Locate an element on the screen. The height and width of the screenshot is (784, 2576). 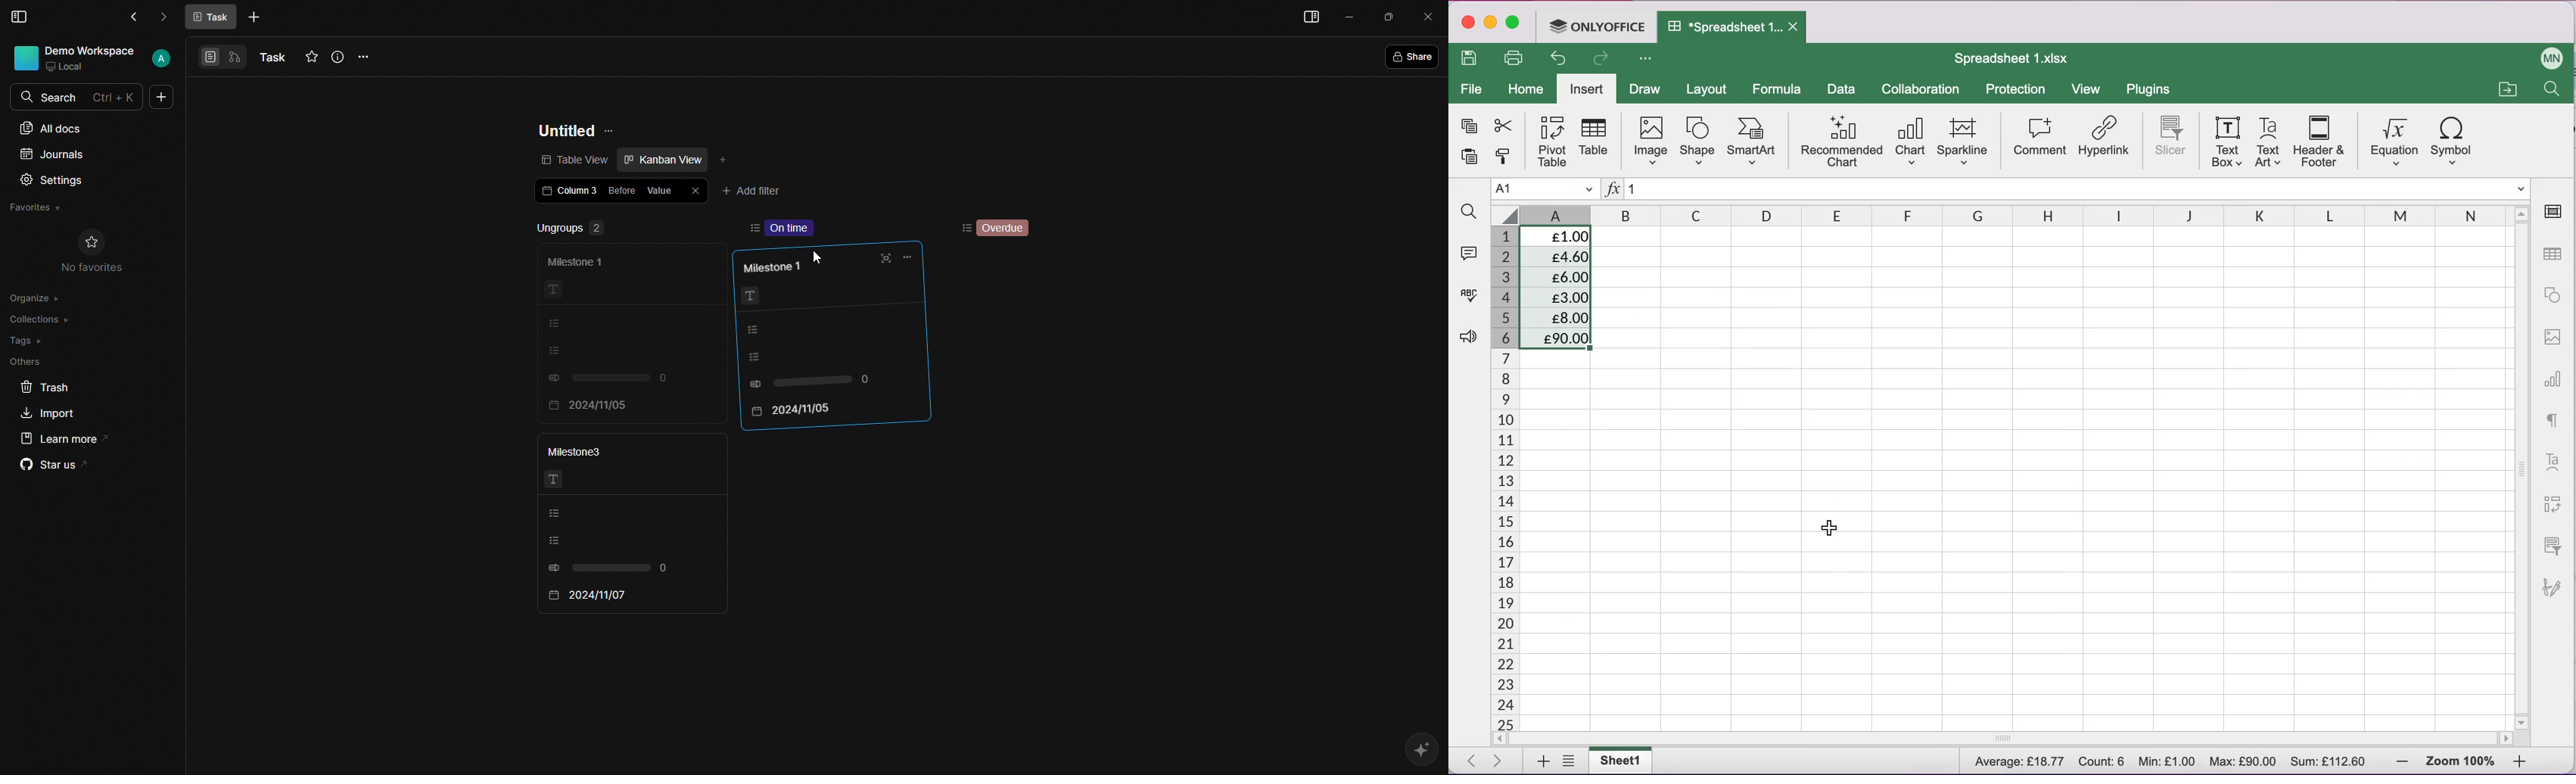
1 is located at coordinates (1636, 189).